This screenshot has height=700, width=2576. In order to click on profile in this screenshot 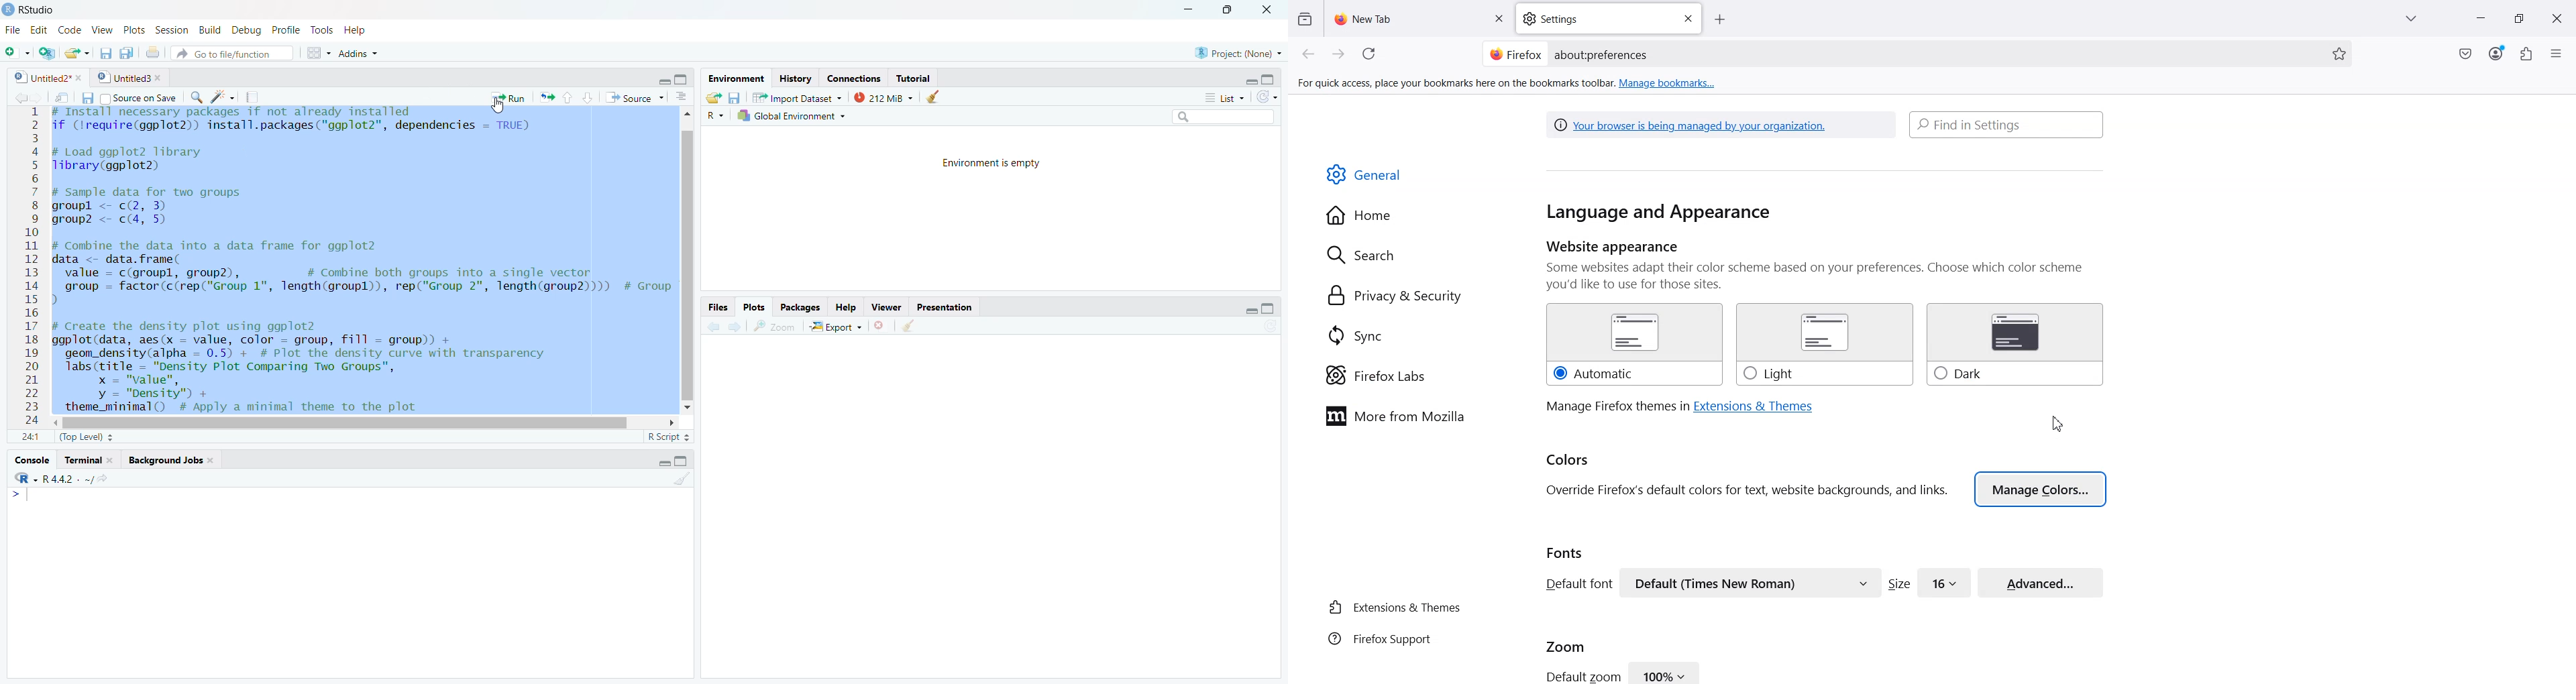, I will do `click(285, 30)`.